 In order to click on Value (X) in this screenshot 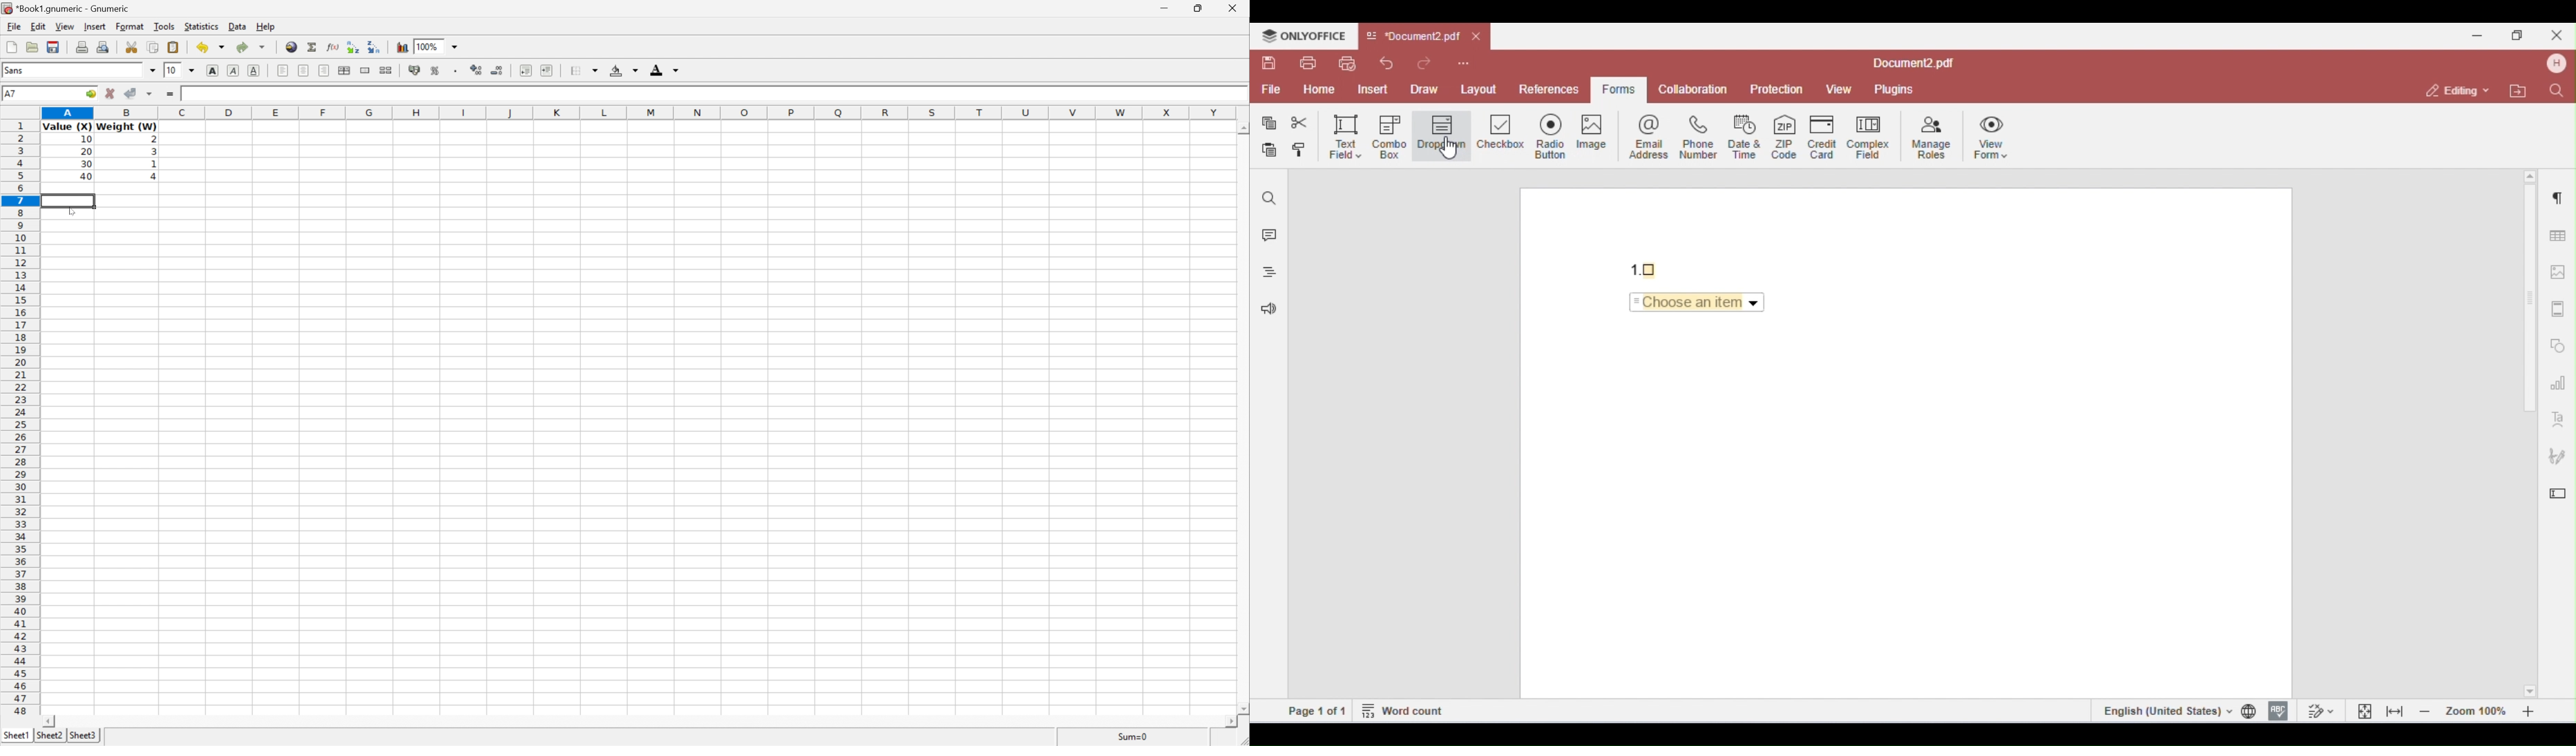, I will do `click(66, 126)`.